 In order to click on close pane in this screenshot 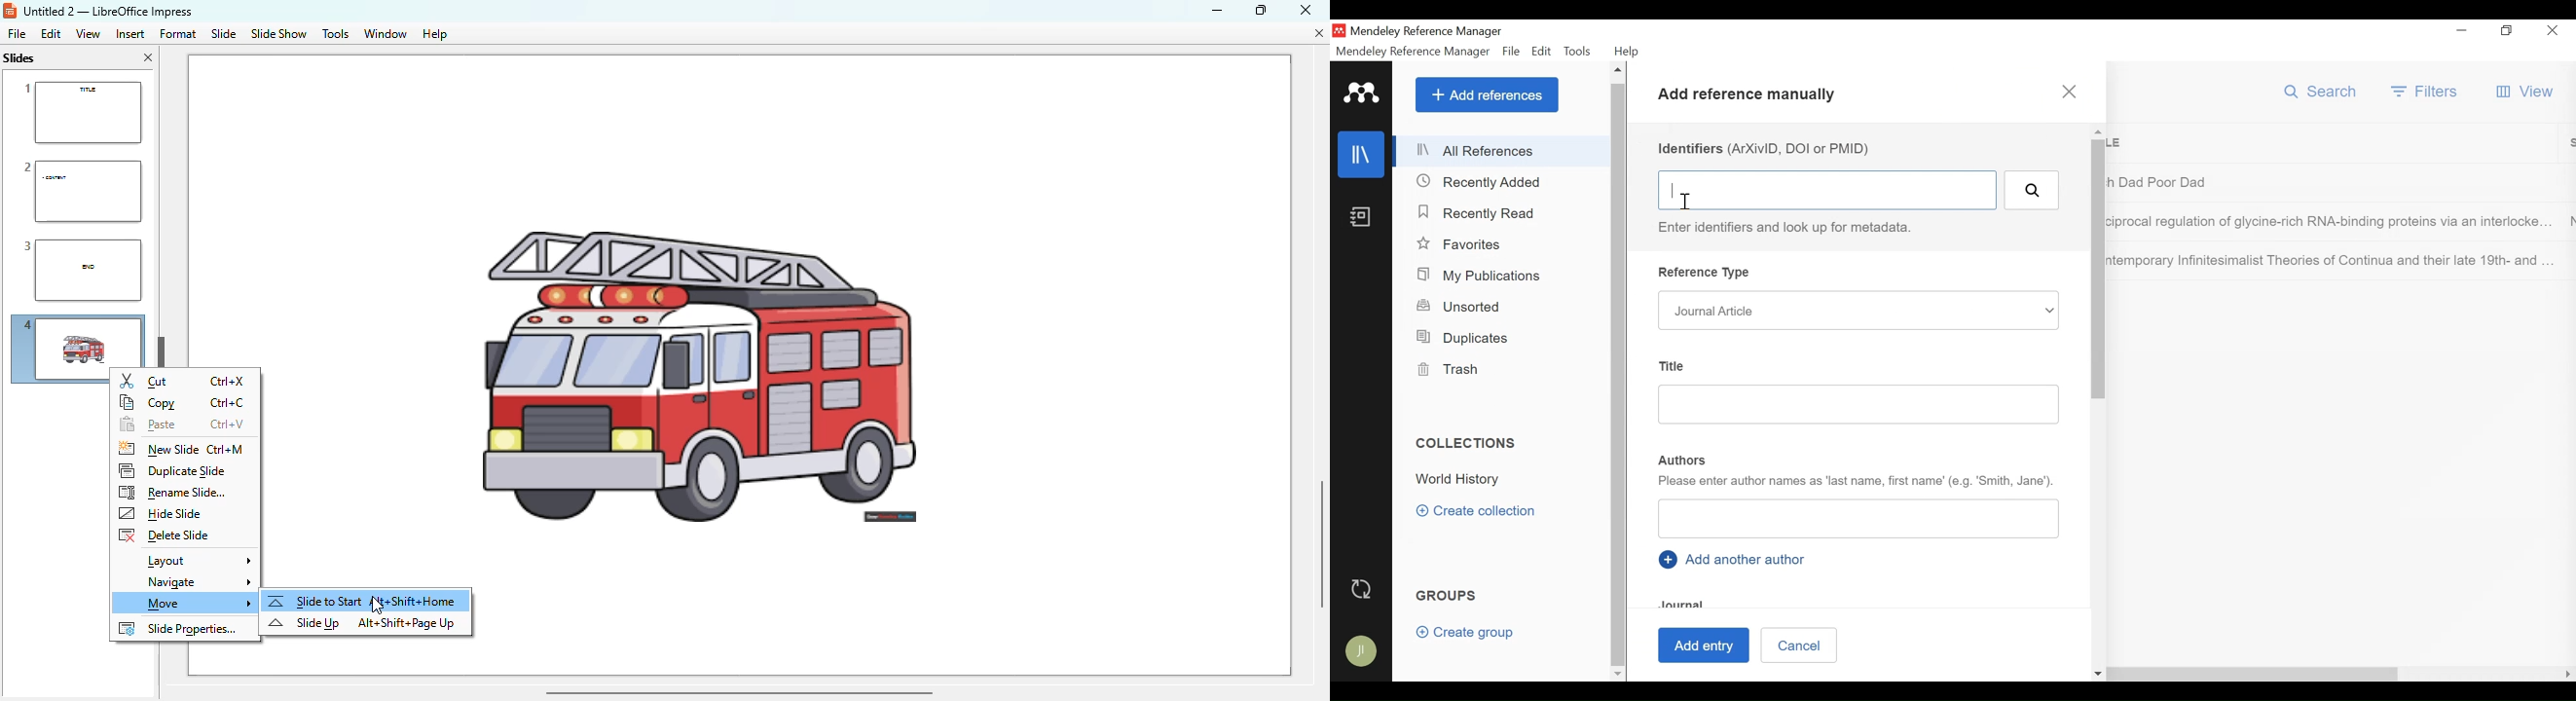, I will do `click(148, 57)`.